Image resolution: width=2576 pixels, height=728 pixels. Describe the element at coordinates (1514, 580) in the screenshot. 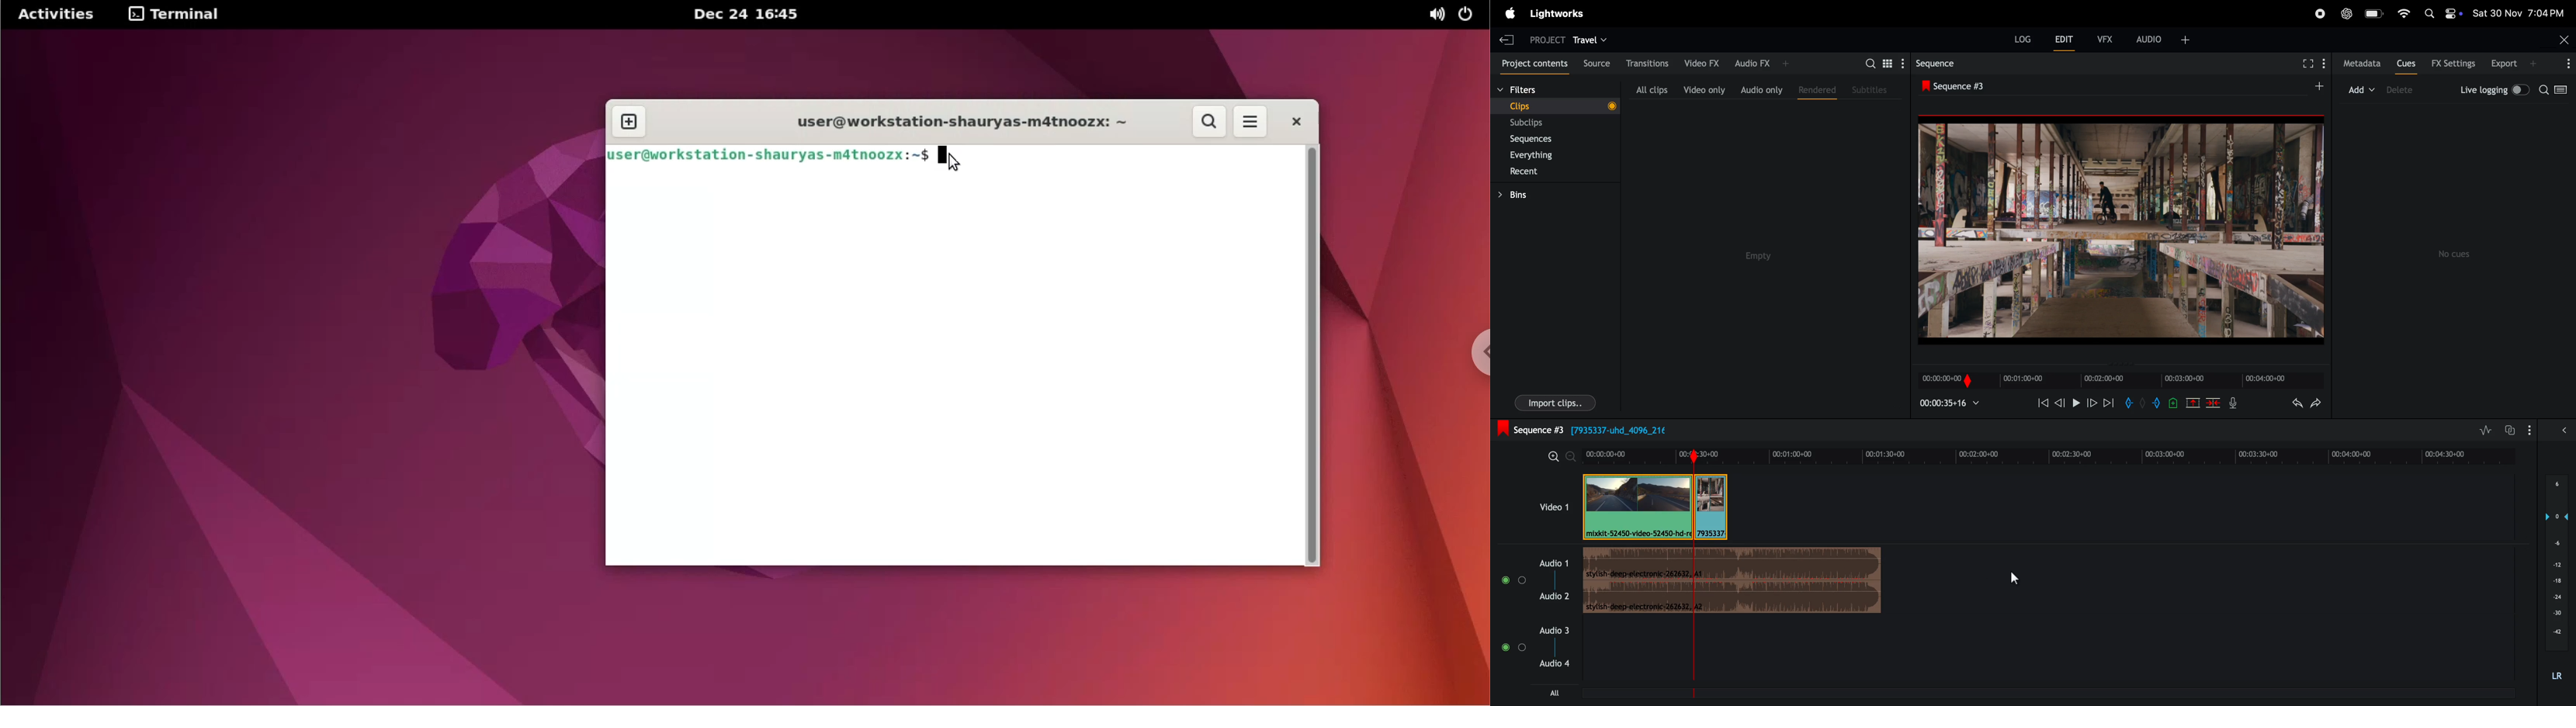

I see `Audio` at that location.